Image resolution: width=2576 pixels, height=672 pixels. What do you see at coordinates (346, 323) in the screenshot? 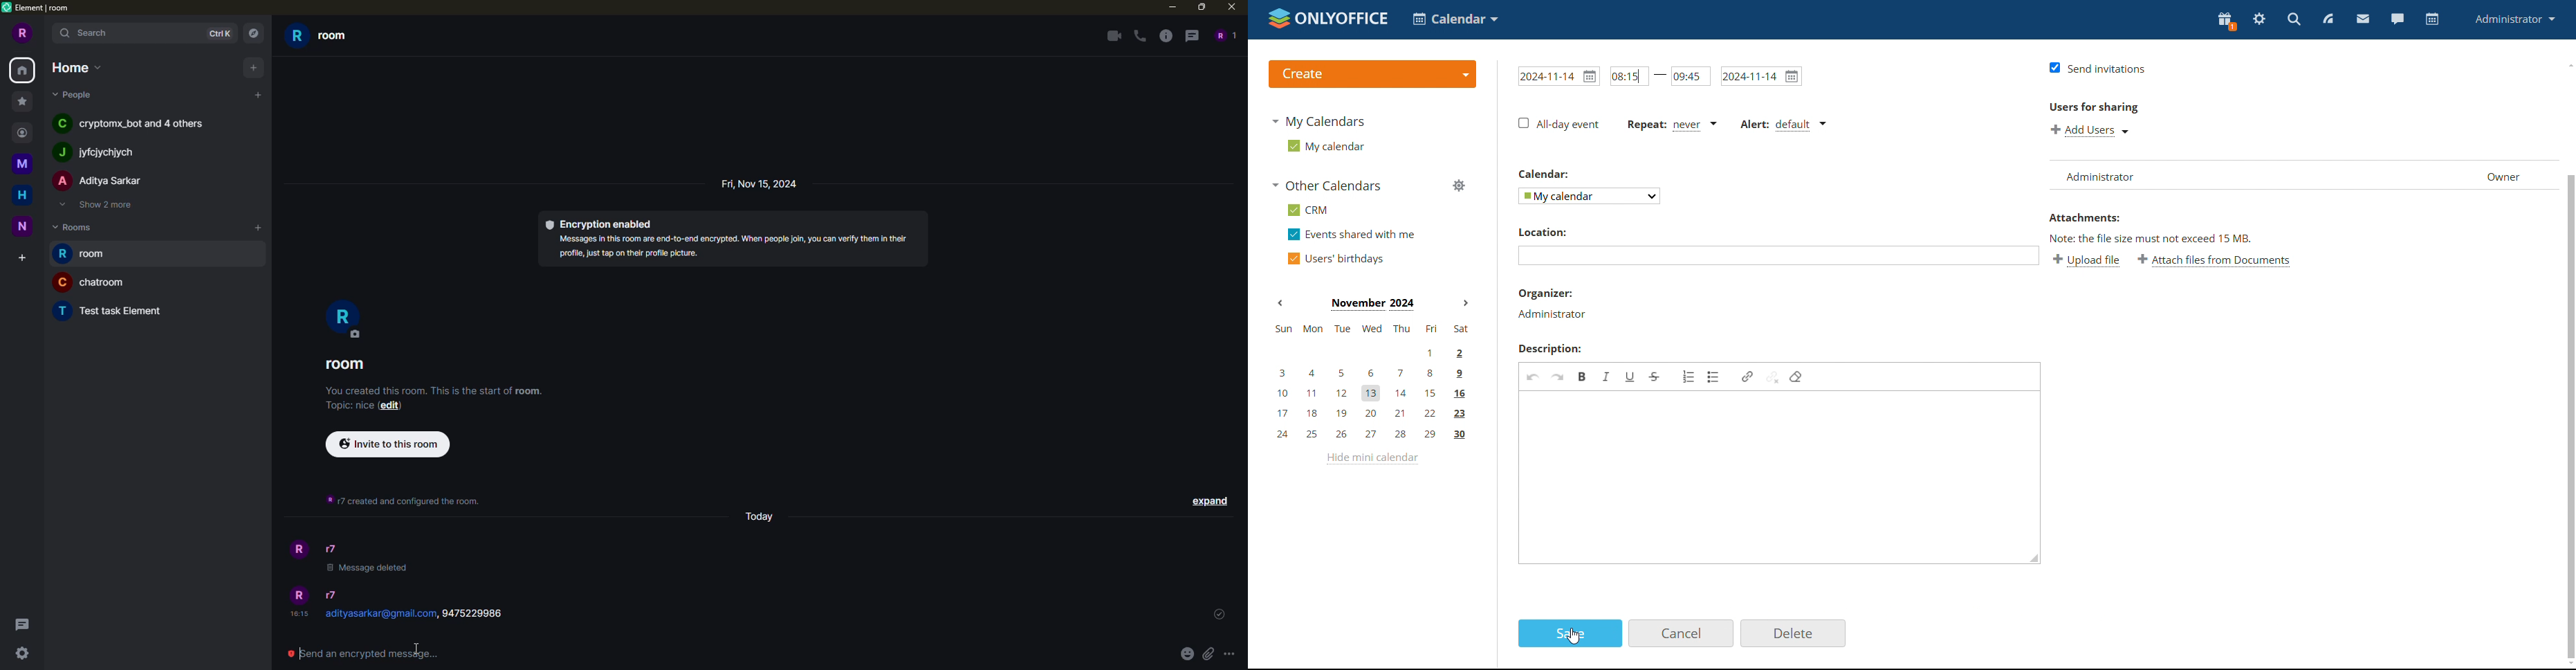
I see `profile` at bounding box center [346, 323].